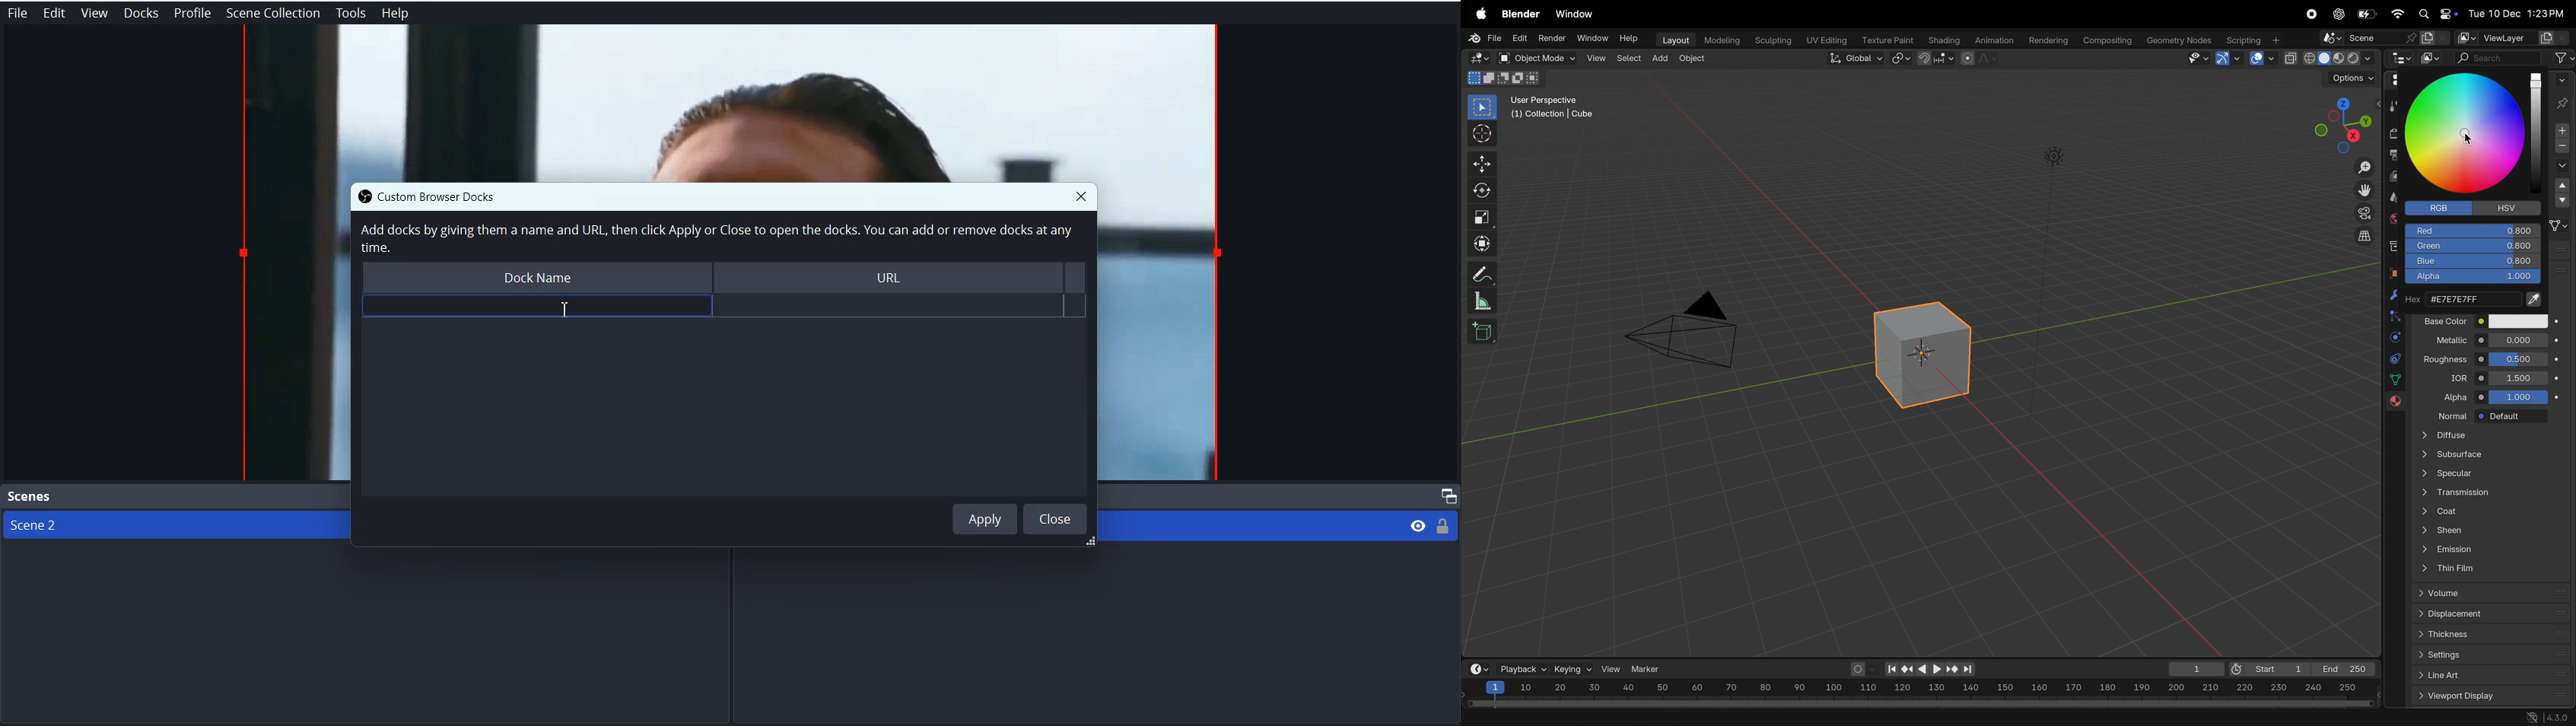 Image resolution: width=2576 pixels, height=728 pixels. What do you see at coordinates (361, 196) in the screenshot?
I see `OBS logo` at bounding box center [361, 196].